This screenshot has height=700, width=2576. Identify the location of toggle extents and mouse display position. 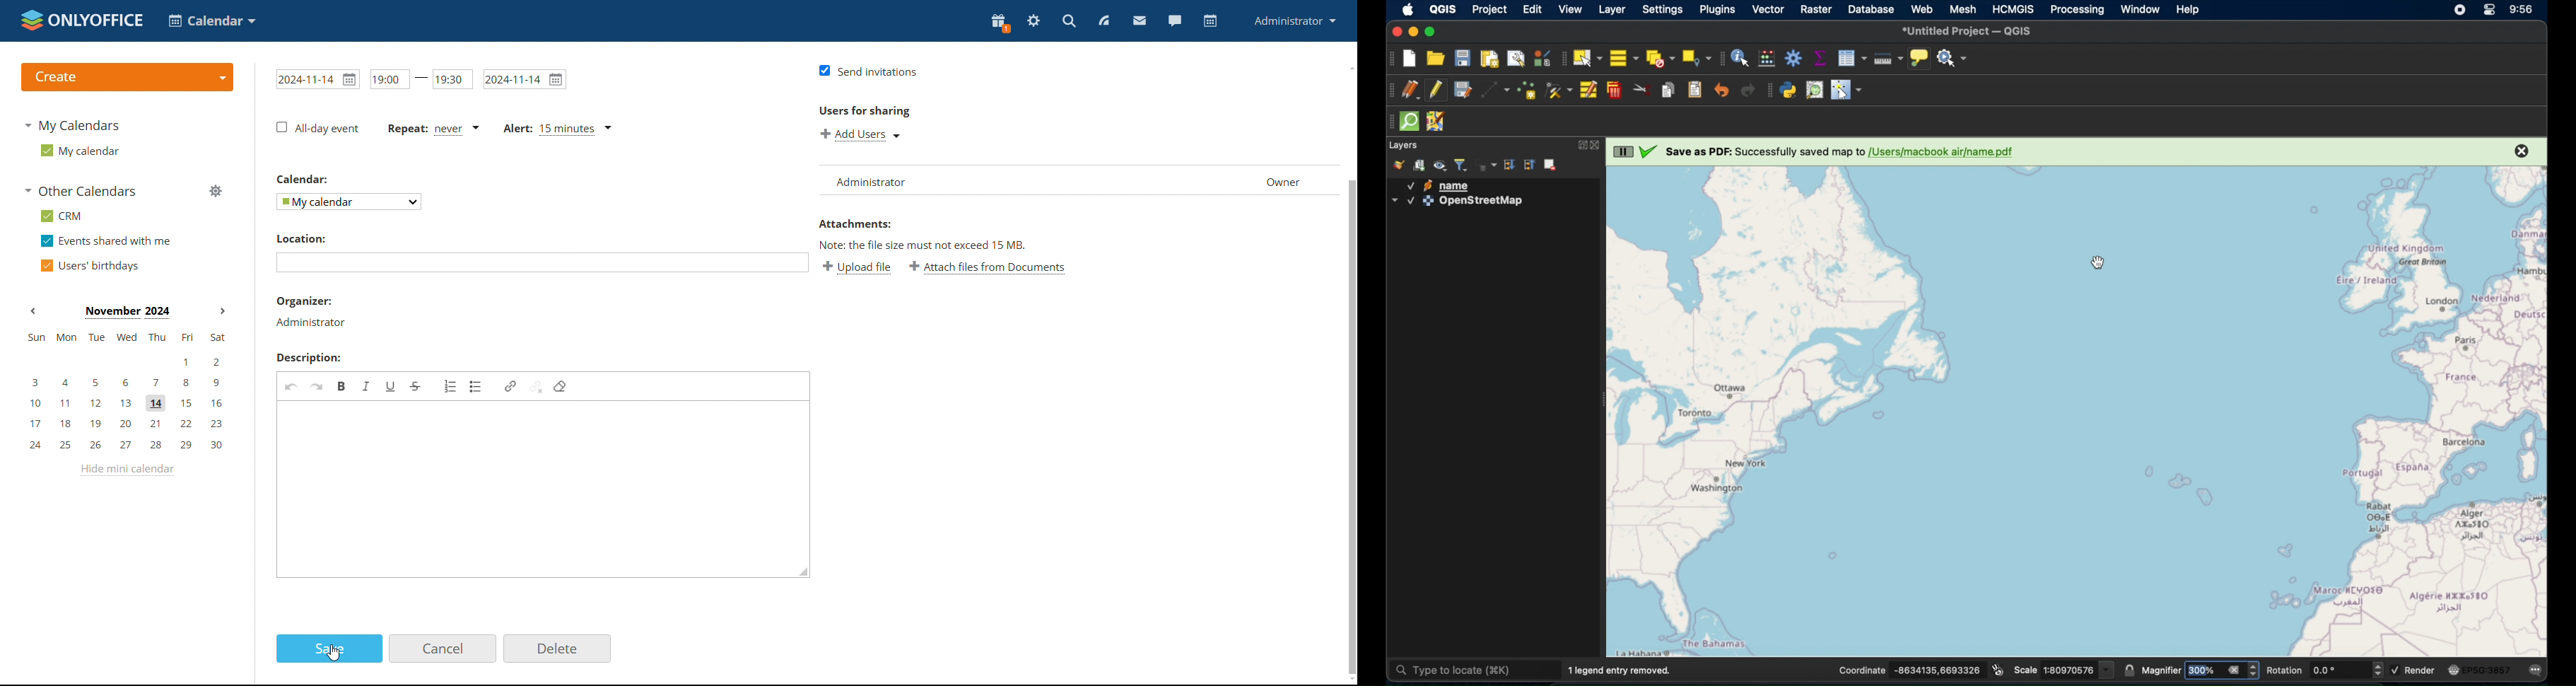
(2000, 669).